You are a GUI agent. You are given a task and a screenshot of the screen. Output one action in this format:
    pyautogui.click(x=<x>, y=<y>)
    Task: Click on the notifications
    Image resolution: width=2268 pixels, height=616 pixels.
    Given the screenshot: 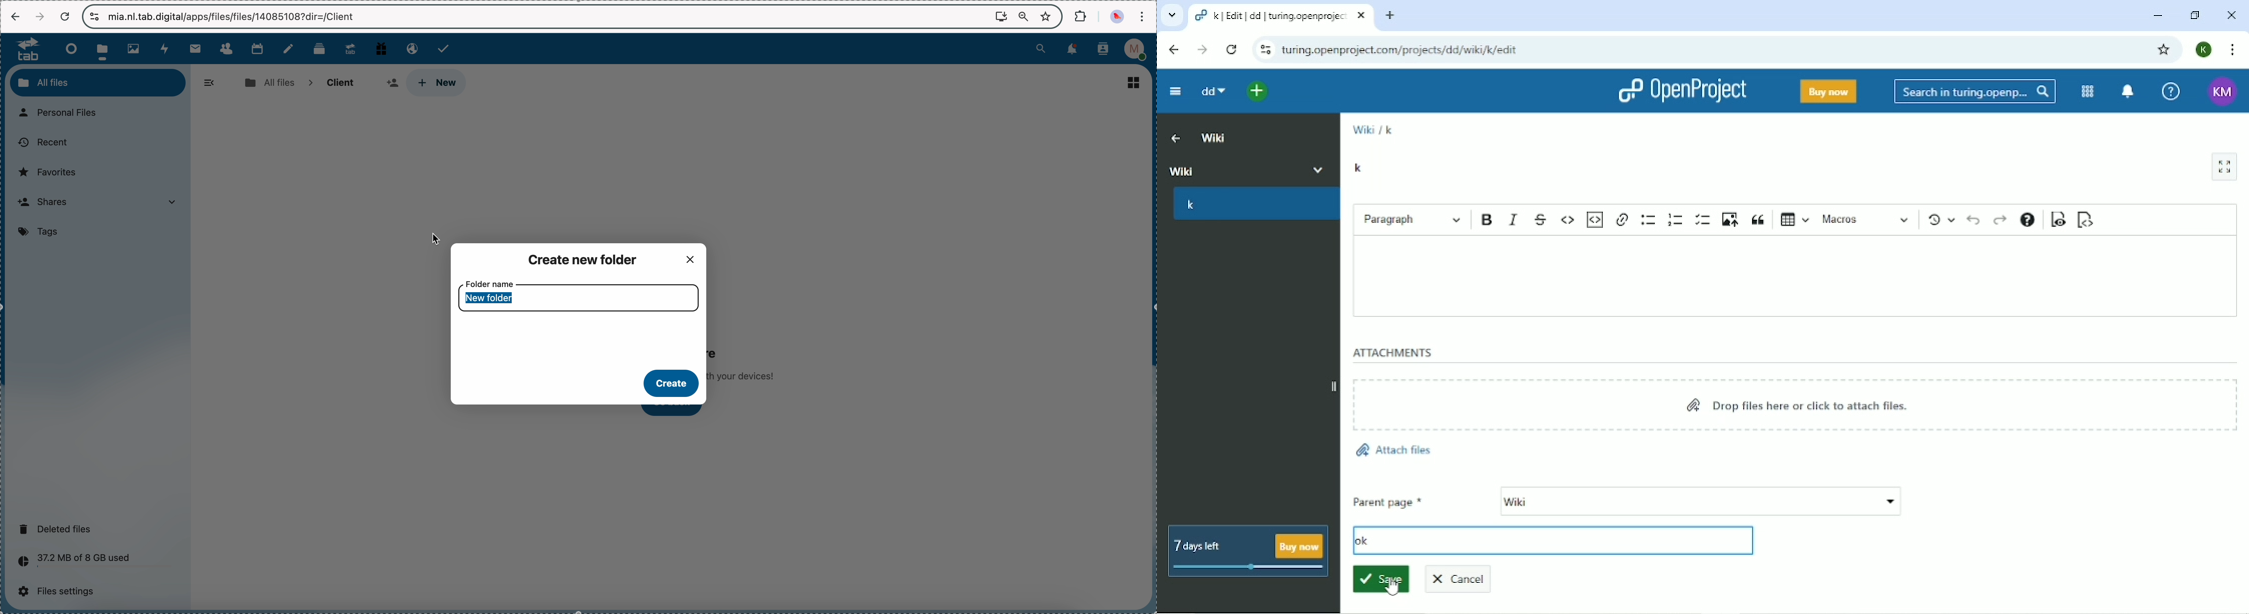 What is the action you would take?
    pyautogui.click(x=1071, y=50)
    